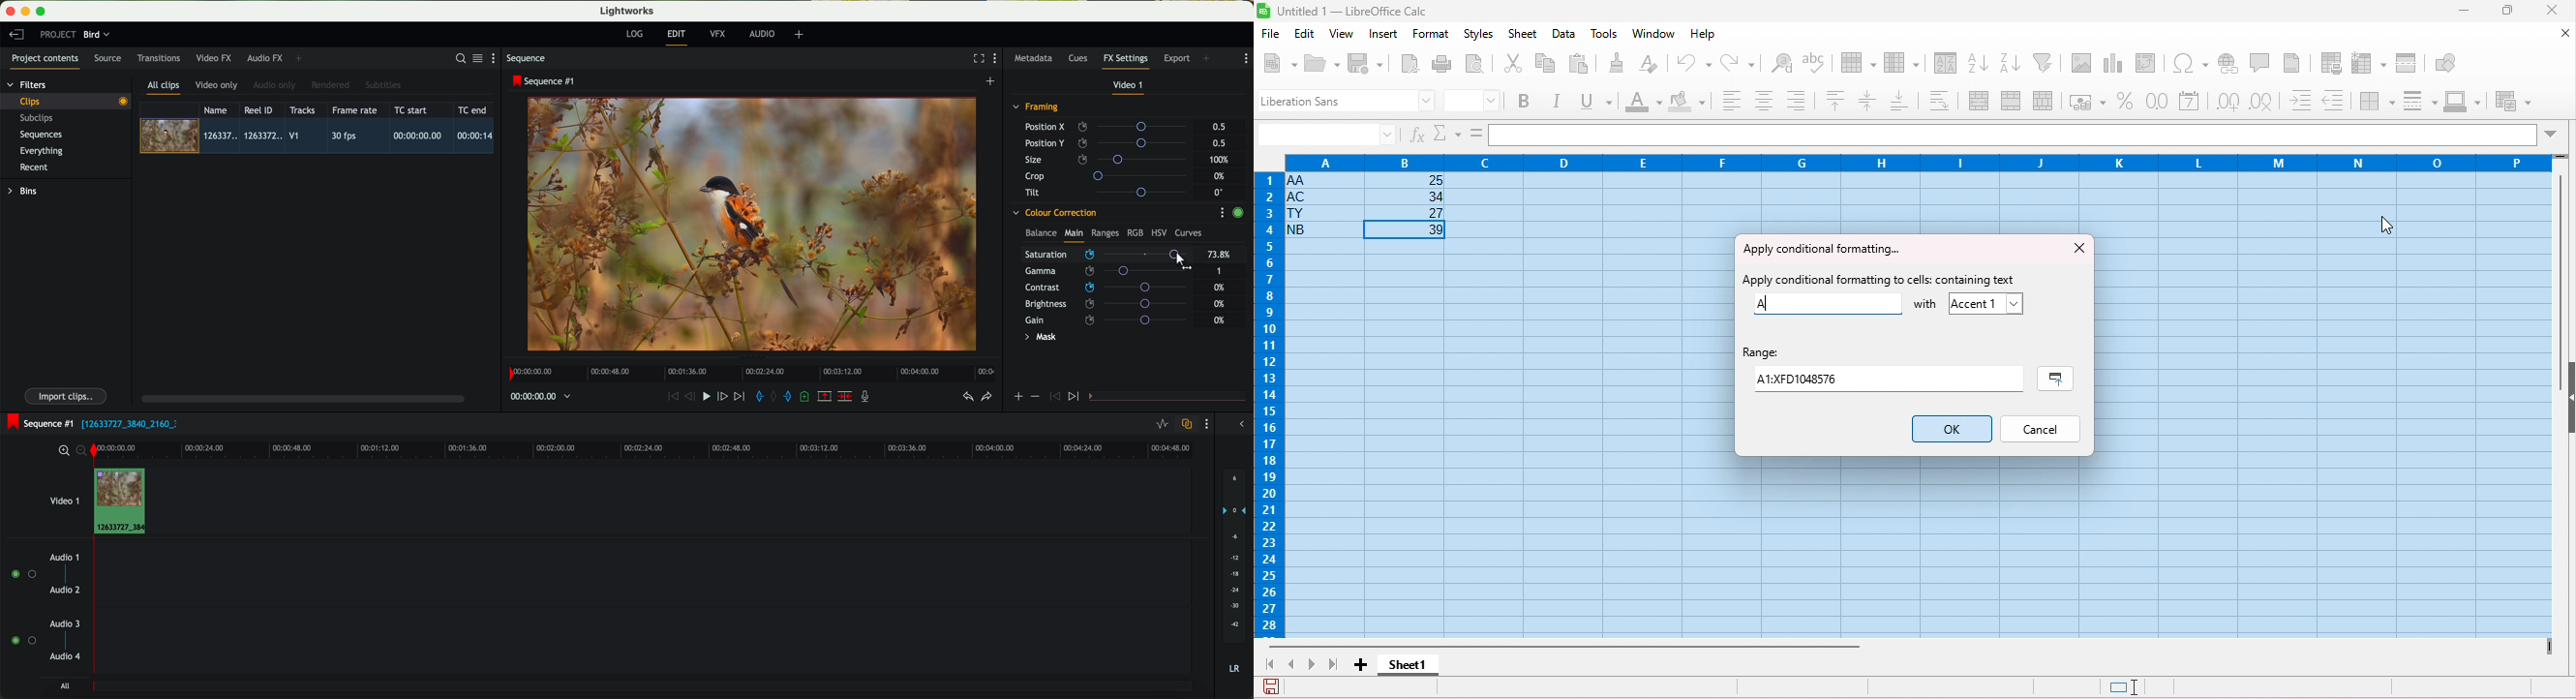 The image size is (2576, 700). I want to click on A typed, so click(1763, 304).